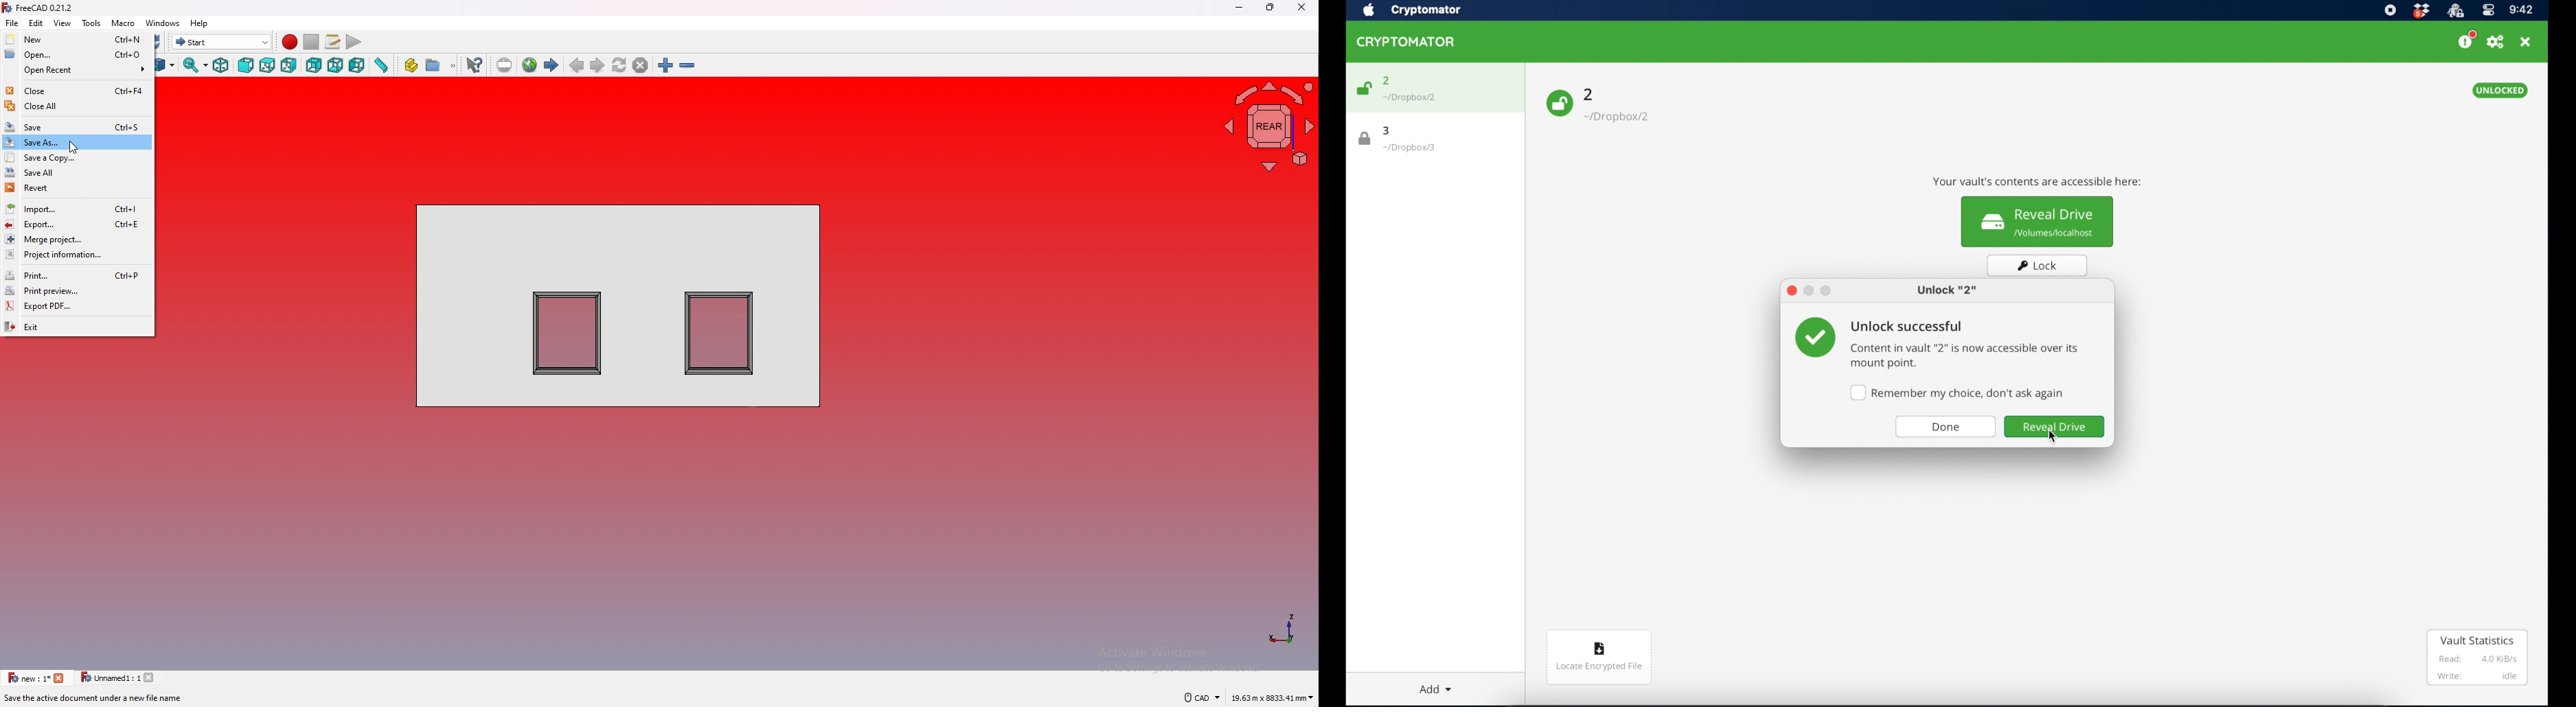 The image size is (2576, 728). What do you see at coordinates (1957, 392) in the screenshot?
I see `checkbox` at bounding box center [1957, 392].